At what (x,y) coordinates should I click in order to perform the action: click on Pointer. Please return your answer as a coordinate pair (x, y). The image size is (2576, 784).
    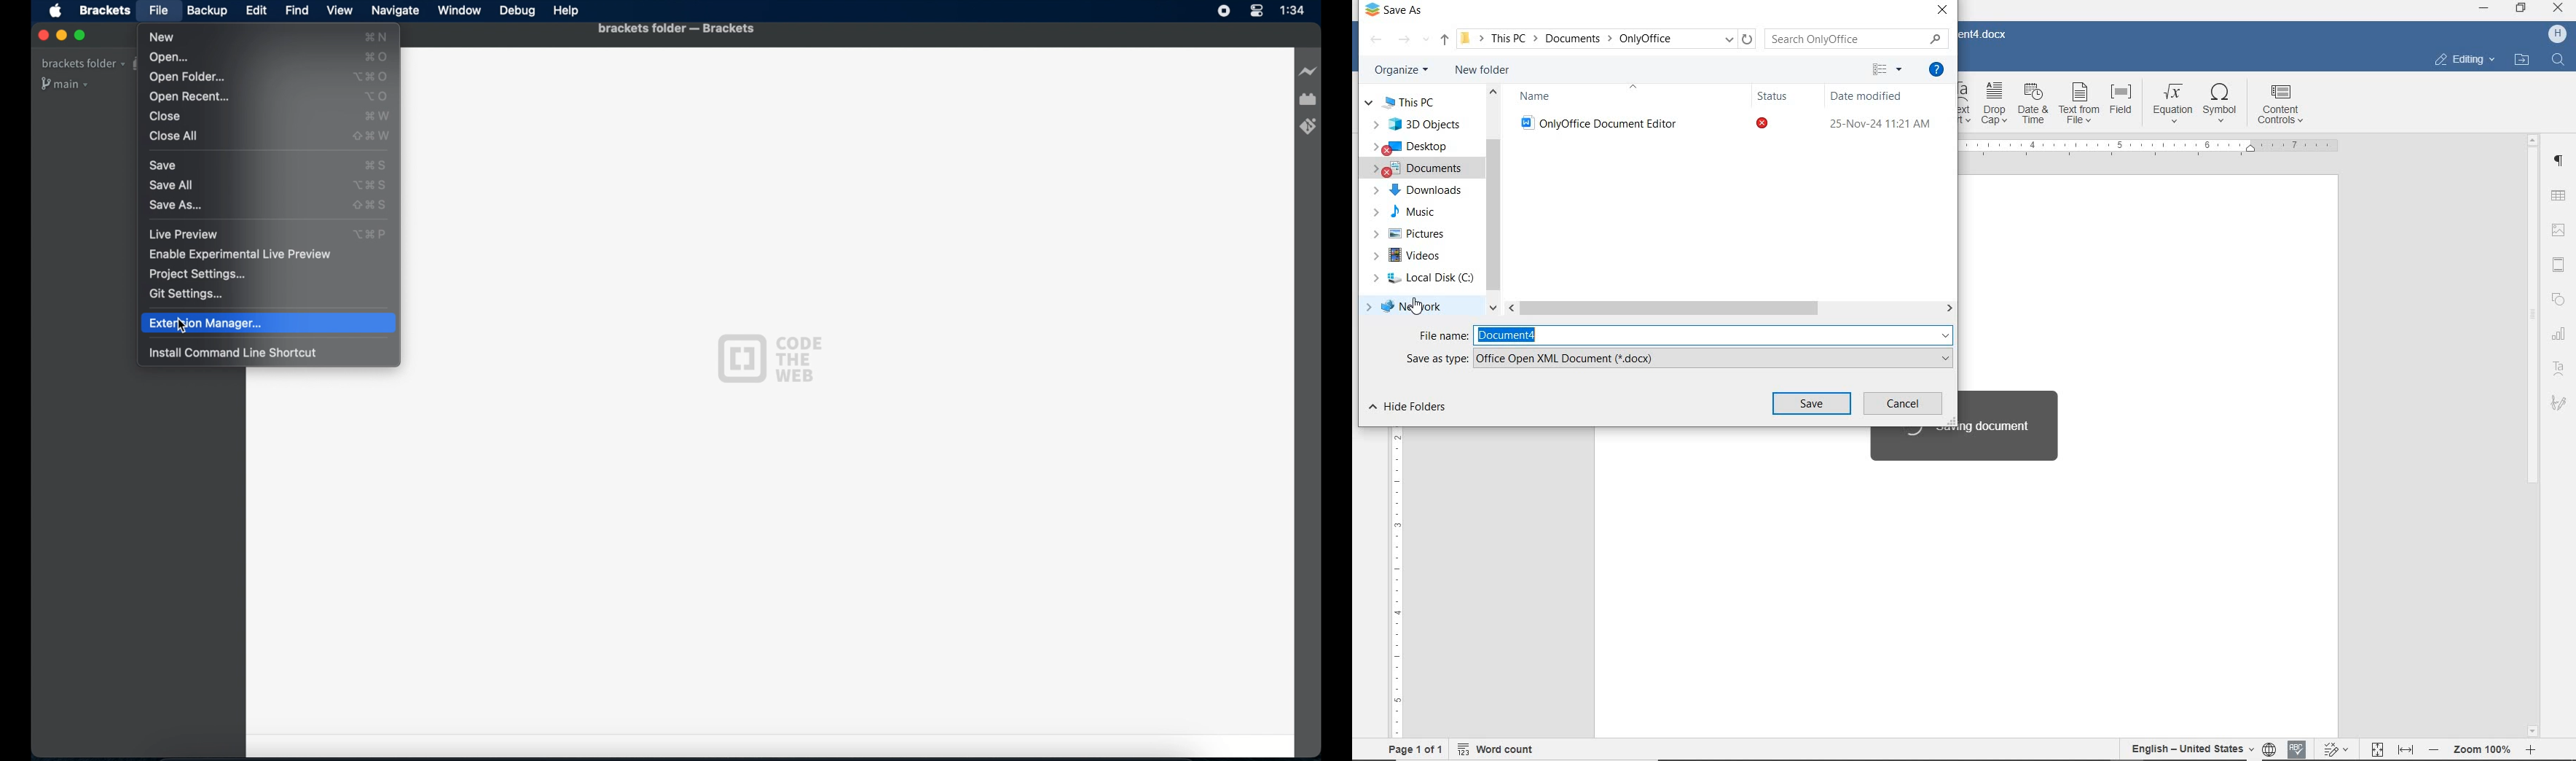
    Looking at the image, I should click on (1418, 311).